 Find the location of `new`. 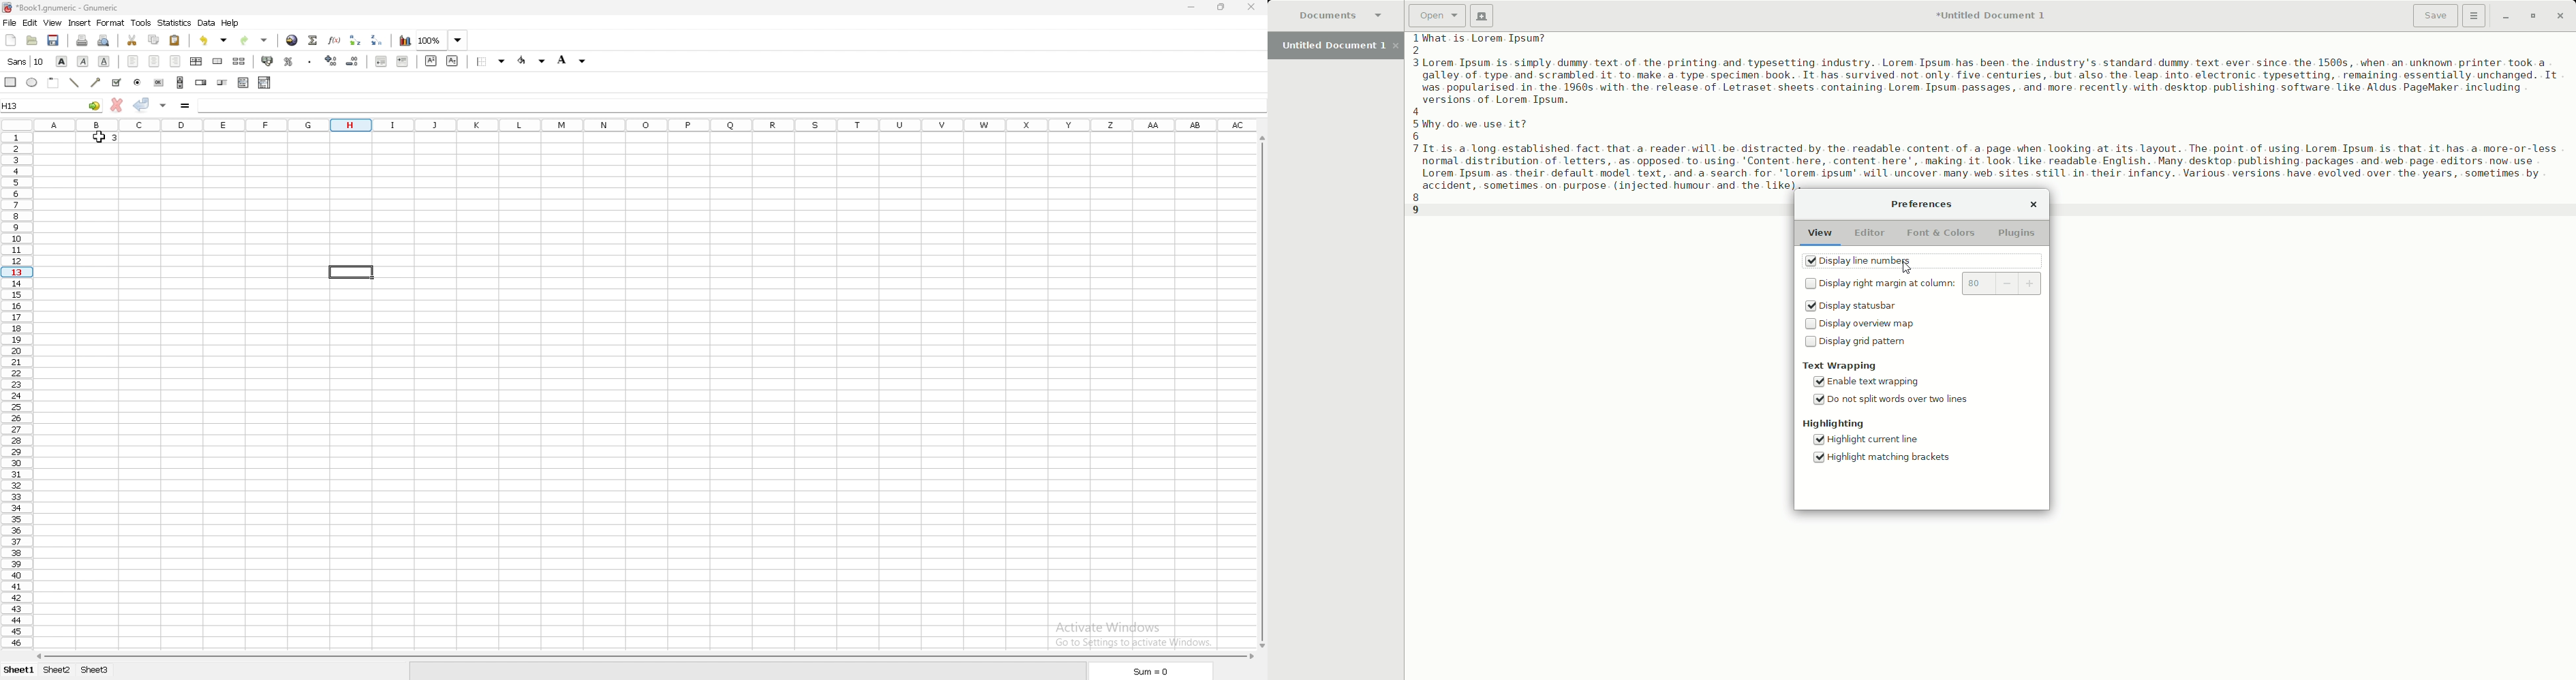

new is located at coordinates (11, 39).